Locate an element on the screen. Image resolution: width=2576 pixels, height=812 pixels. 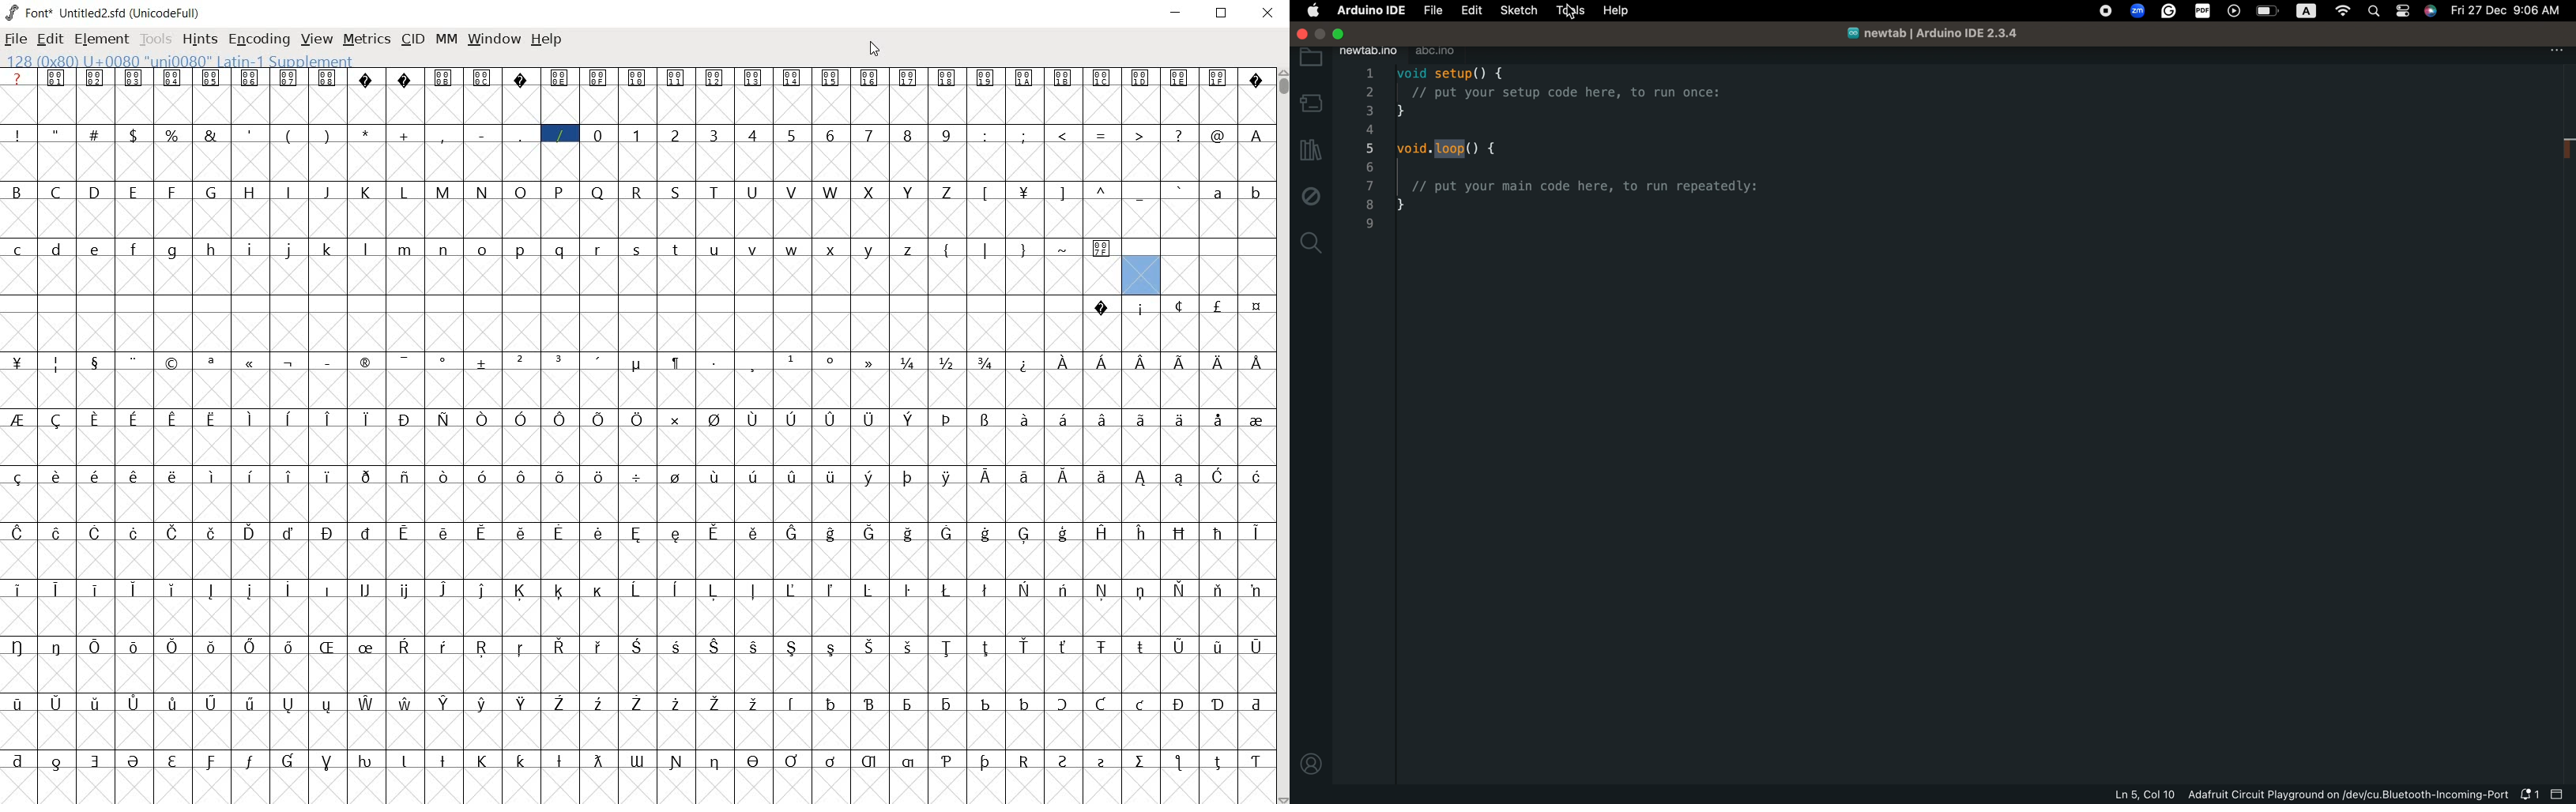
glyph is located at coordinates (1179, 648).